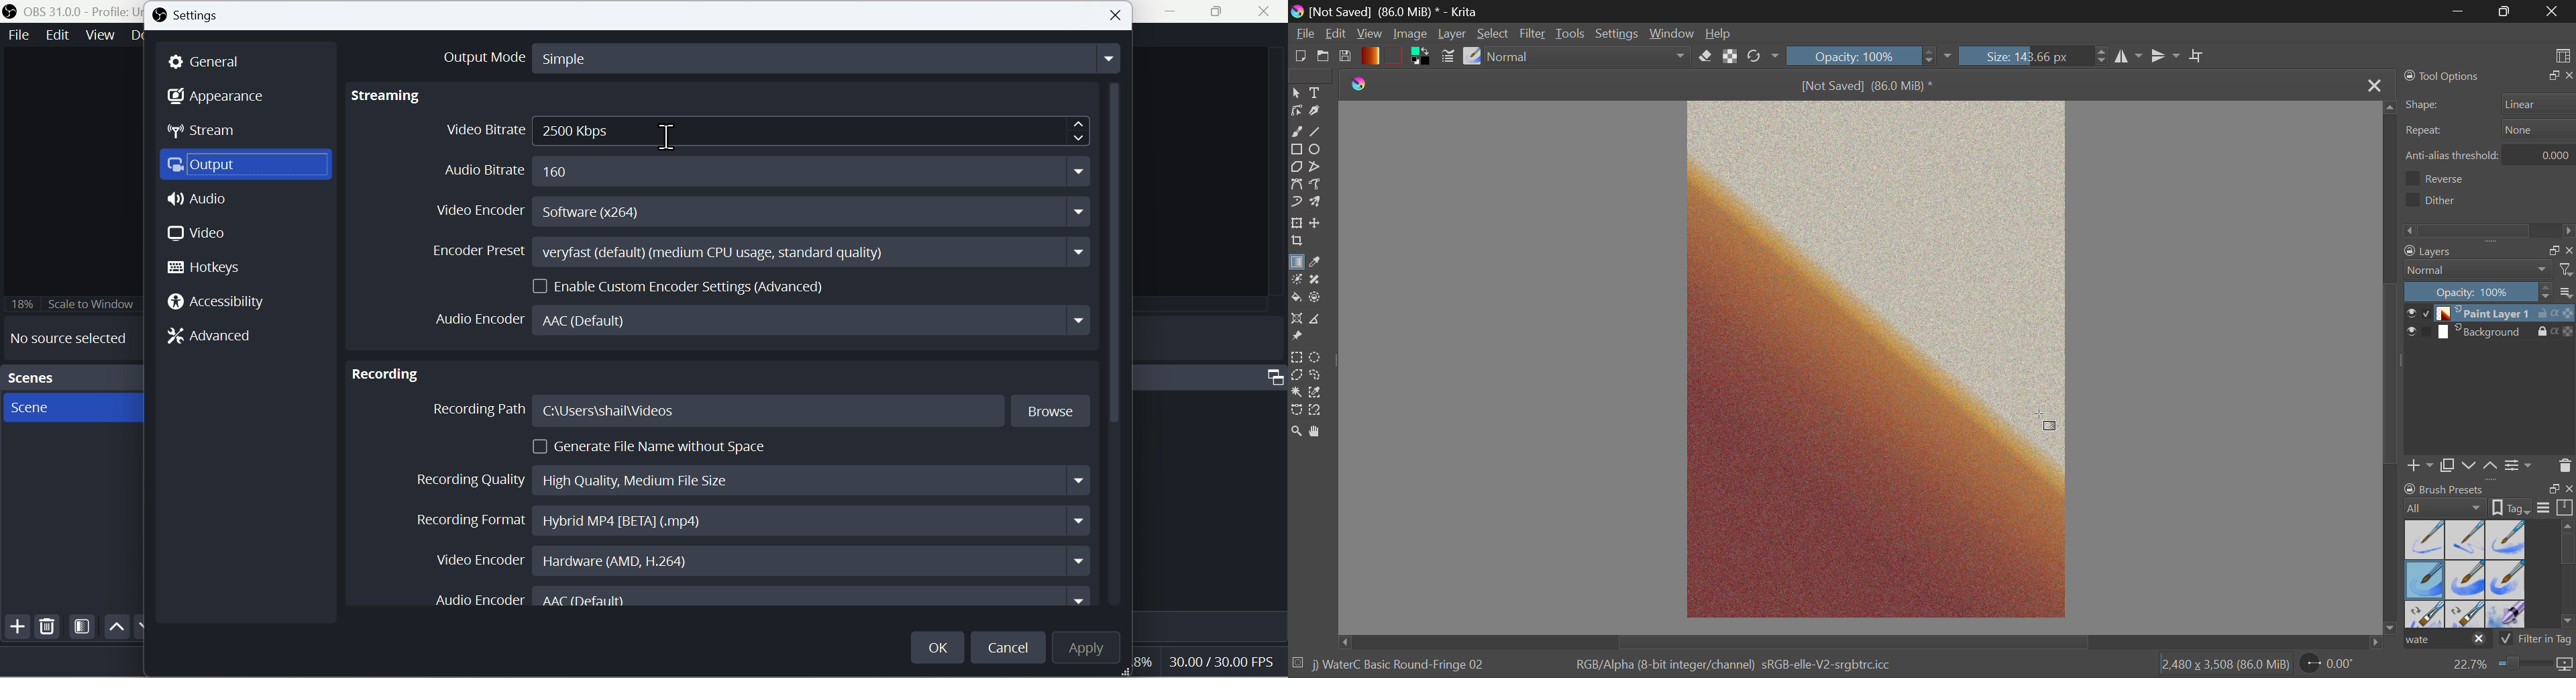 The image size is (2576, 700). I want to click on Choose Workspace, so click(2561, 54).